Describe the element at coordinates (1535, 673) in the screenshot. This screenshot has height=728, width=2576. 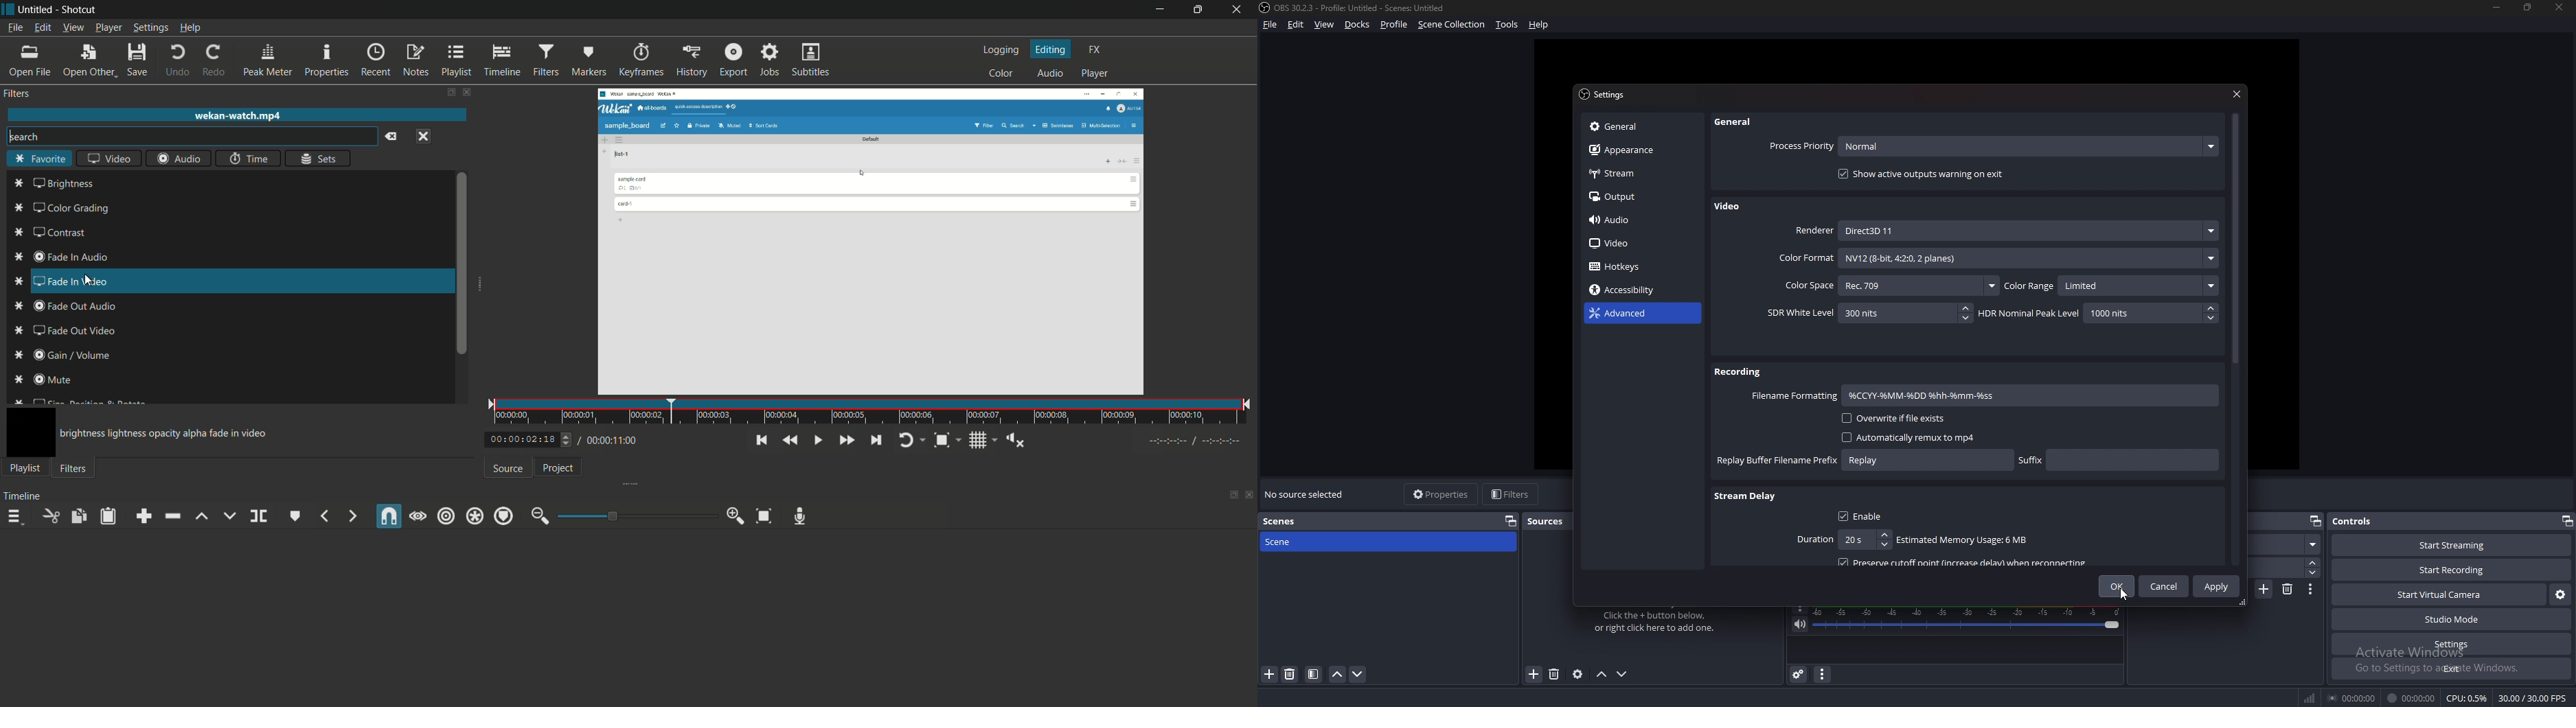
I see `add source` at that location.